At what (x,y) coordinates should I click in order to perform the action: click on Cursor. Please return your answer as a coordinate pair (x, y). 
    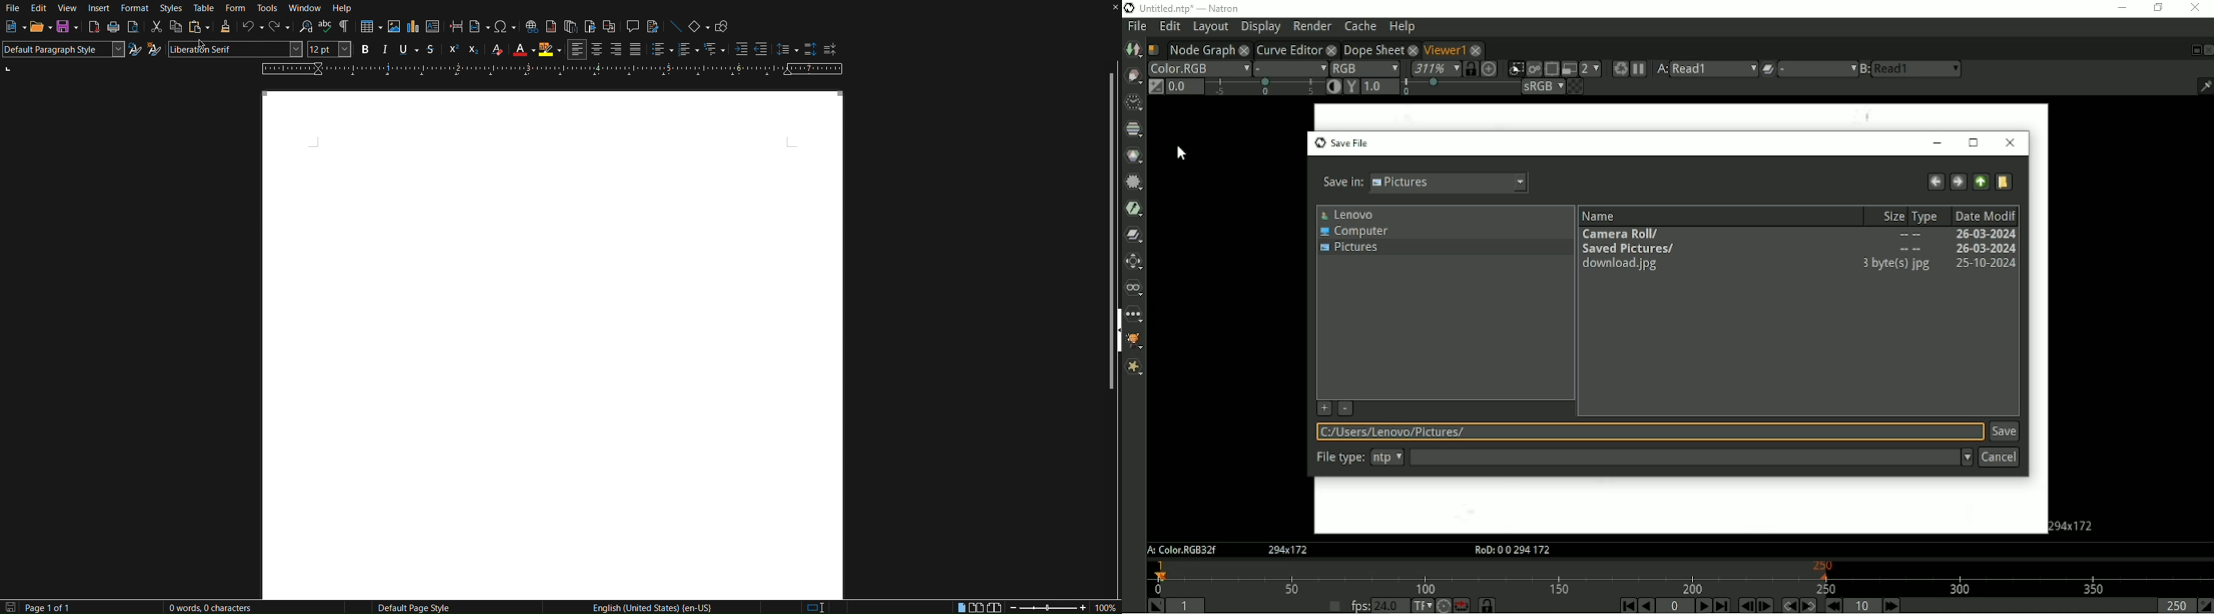
    Looking at the image, I should click on (213, 51).